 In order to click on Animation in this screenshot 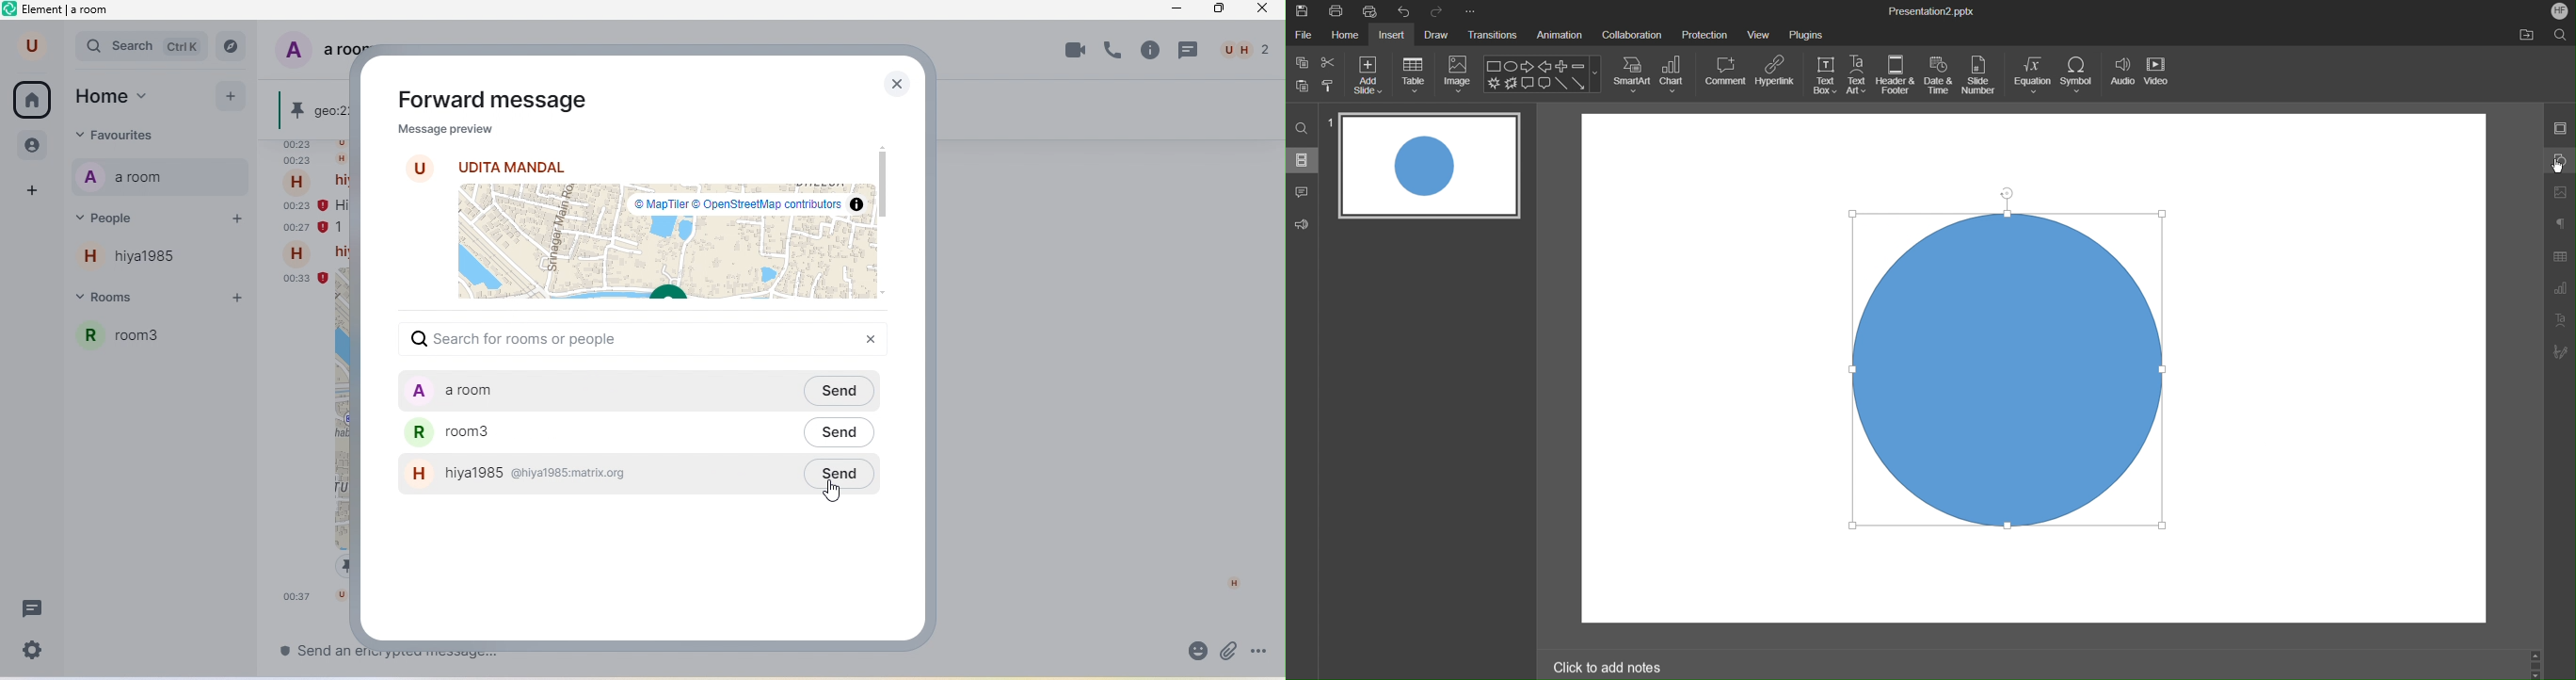, I will do `click(1562, 36)`.